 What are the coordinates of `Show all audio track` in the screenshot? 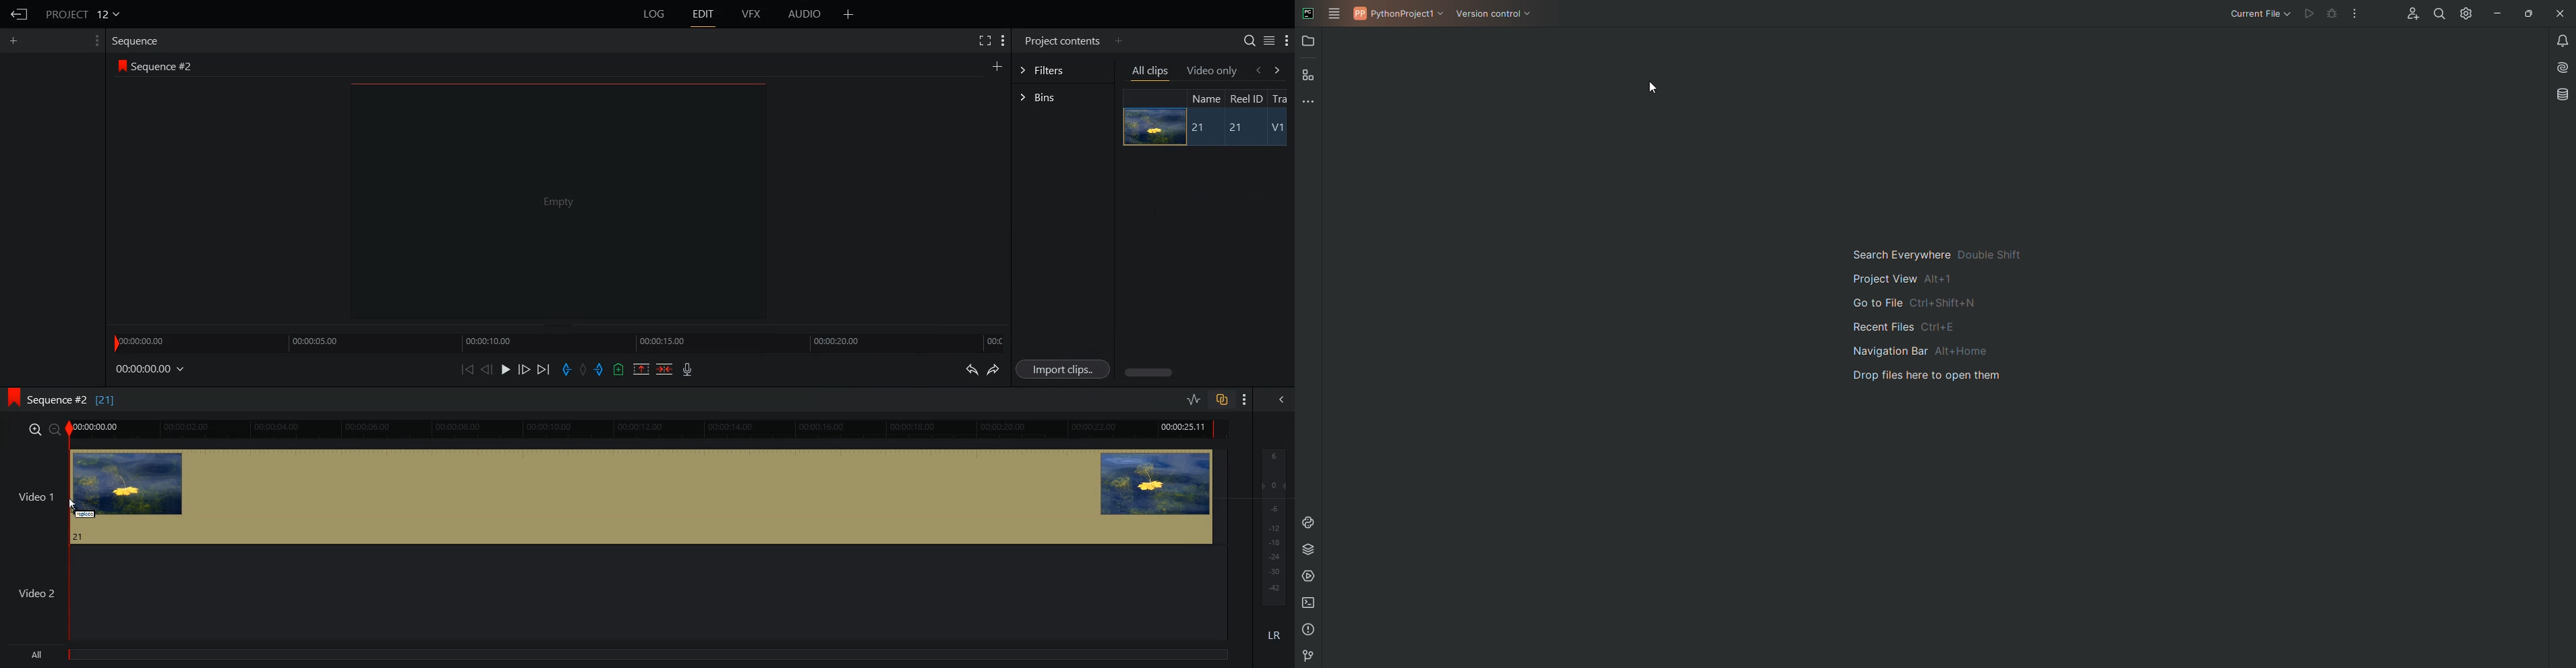 It's located at (1282, 399).